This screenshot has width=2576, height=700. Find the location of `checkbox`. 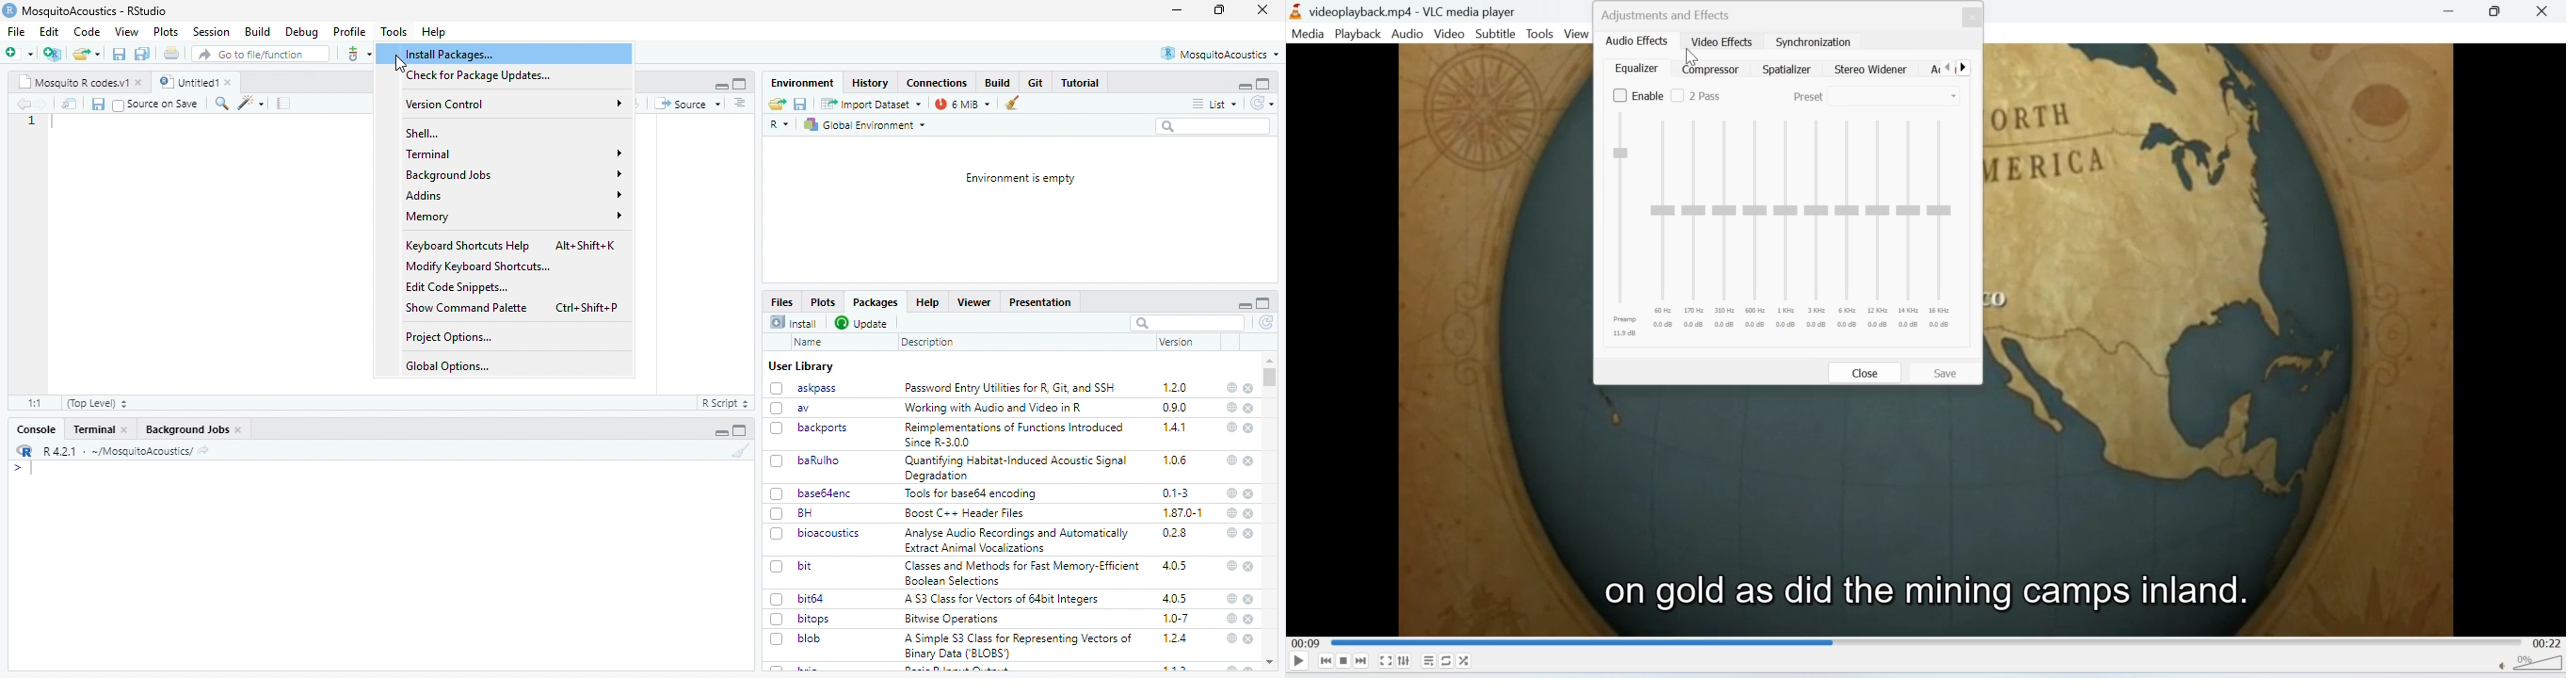

checkbox is located at coordinates (777, 389).